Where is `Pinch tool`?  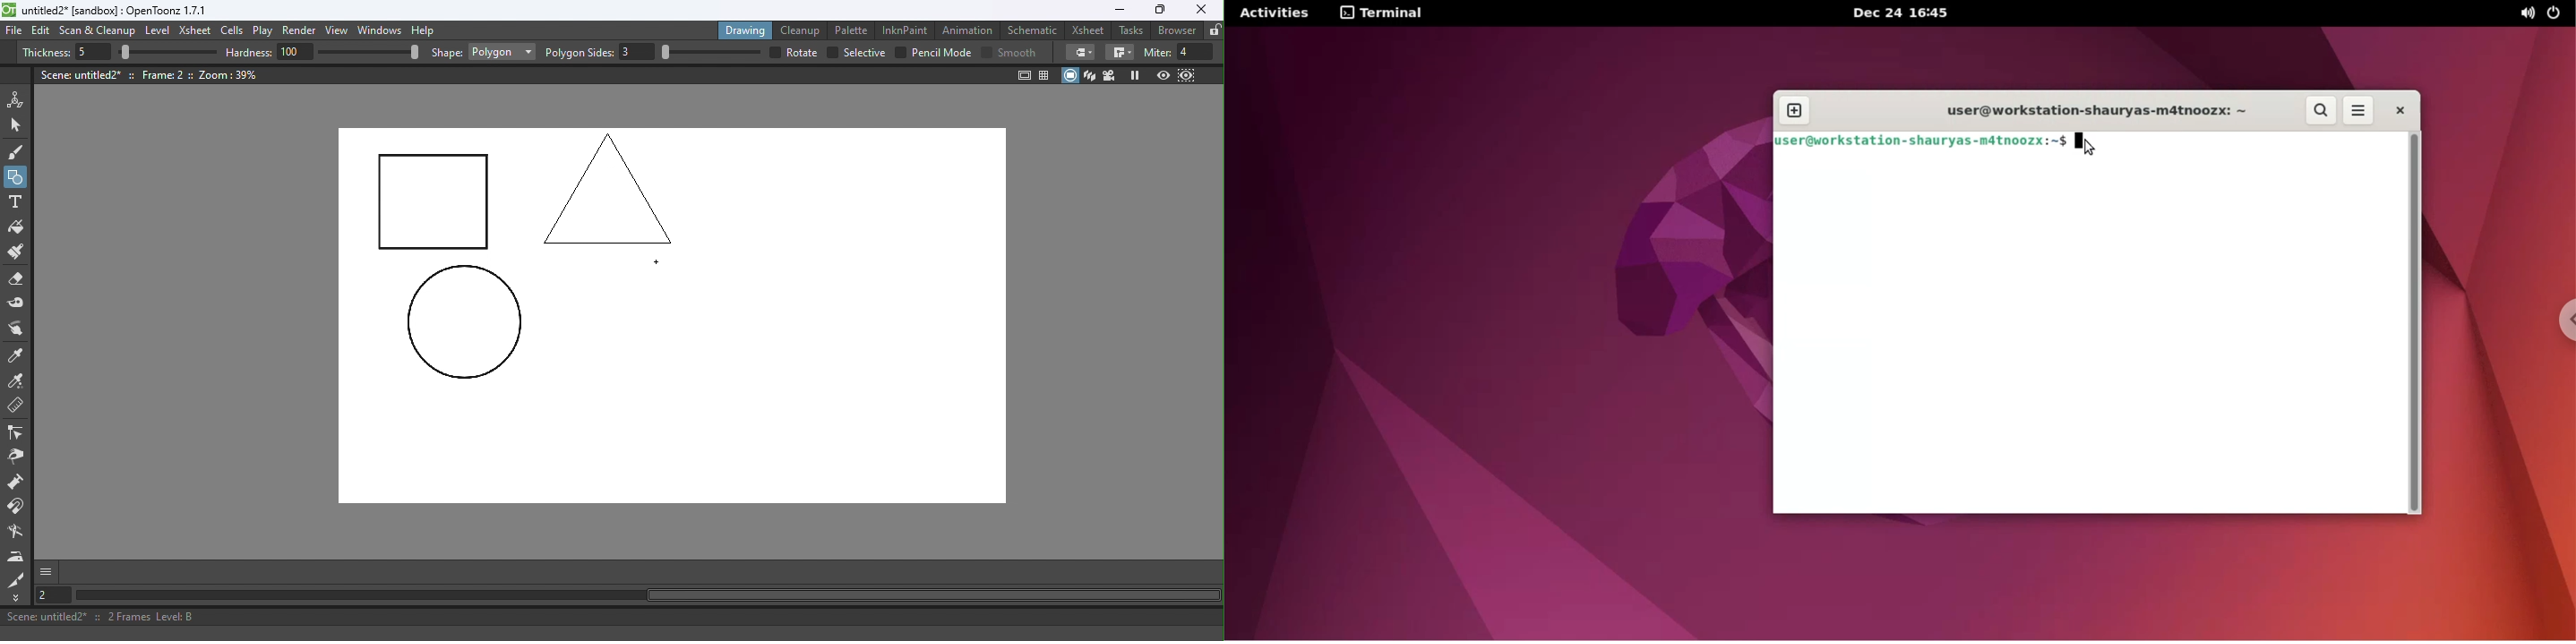 Pinch tool is located at coordinates (15, 459).